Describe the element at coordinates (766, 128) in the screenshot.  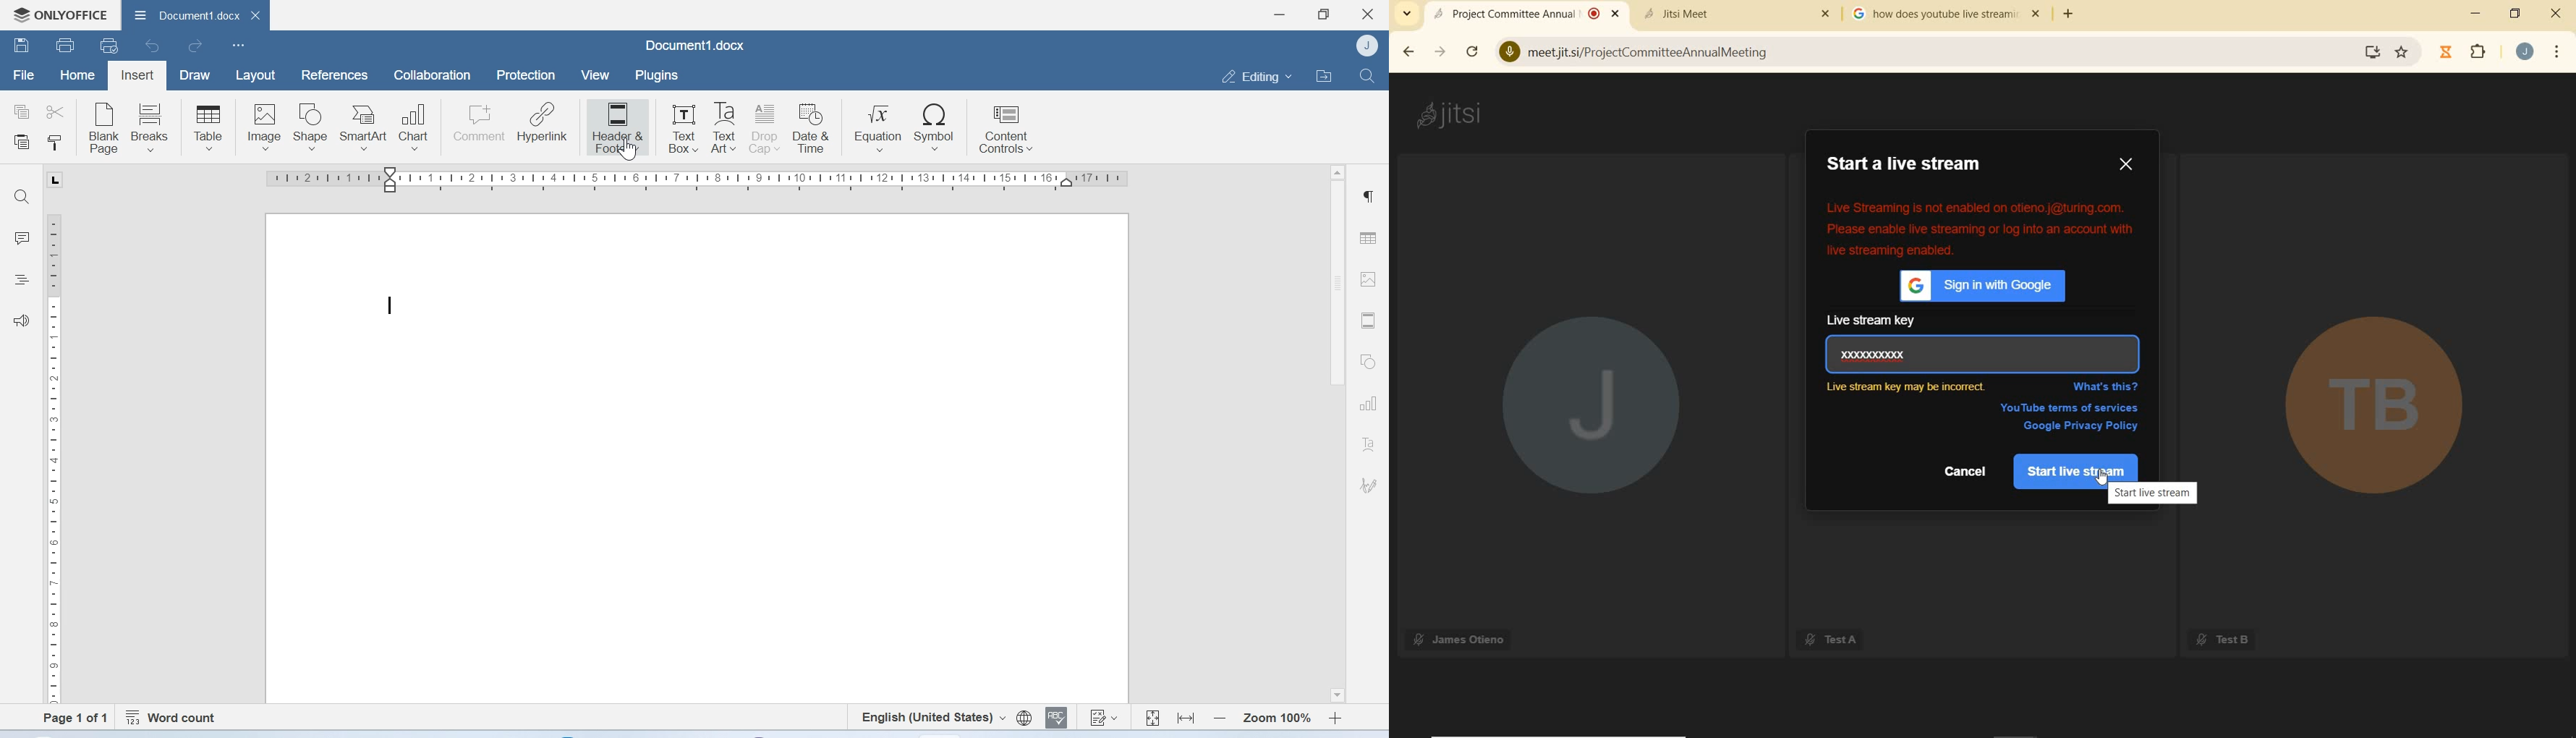
I see `Drop cap` at that location.